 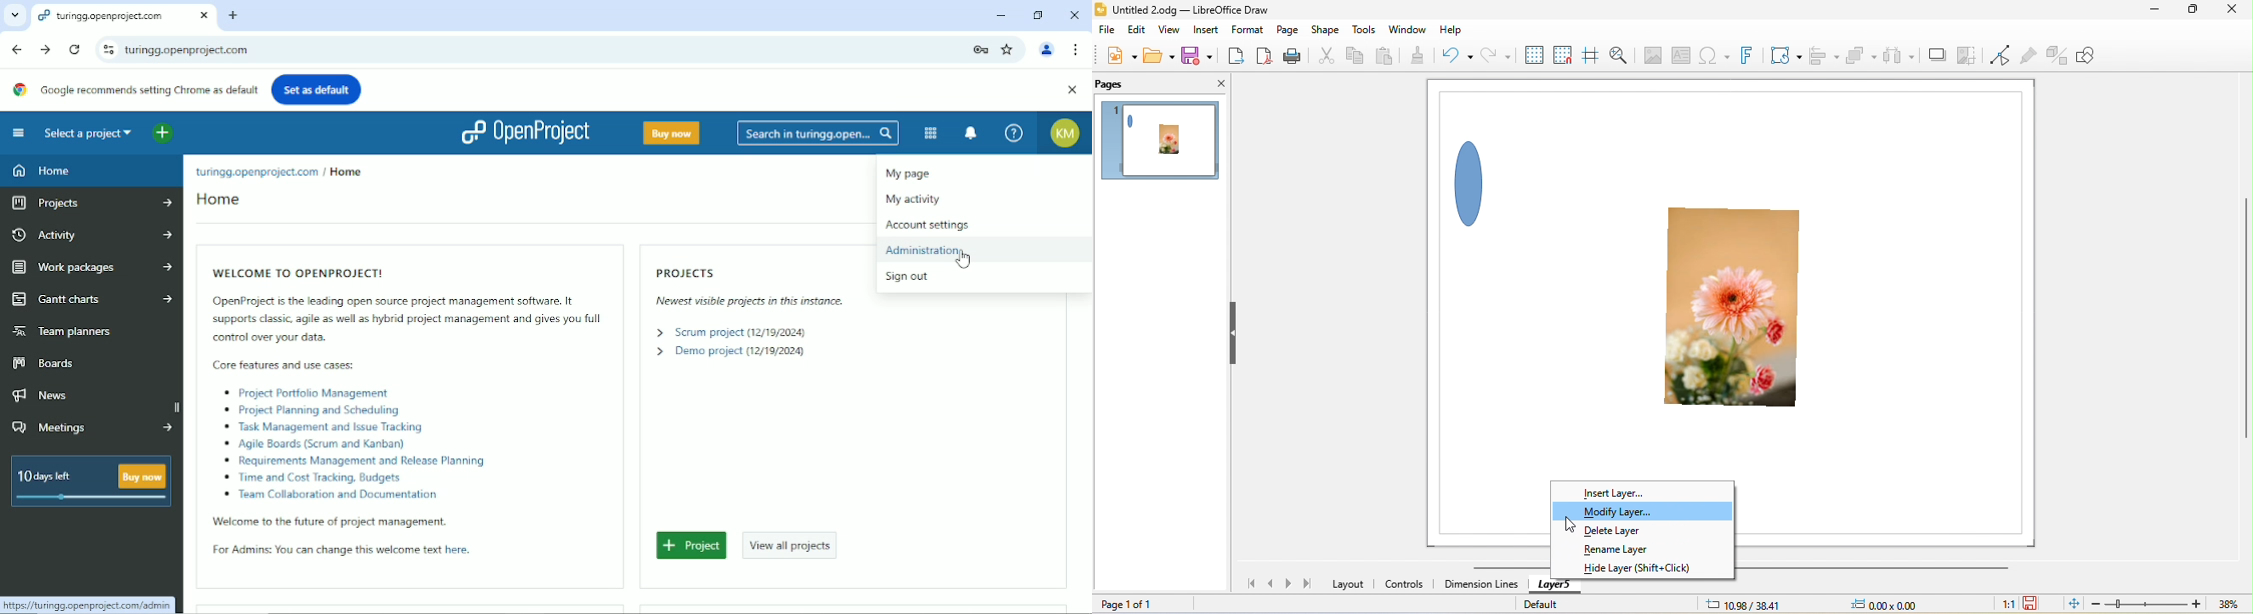 What do you see at coordinates (1268, 57) in the screenshot?
I see `export direct as pdf` at bounding box center [1268, 57].